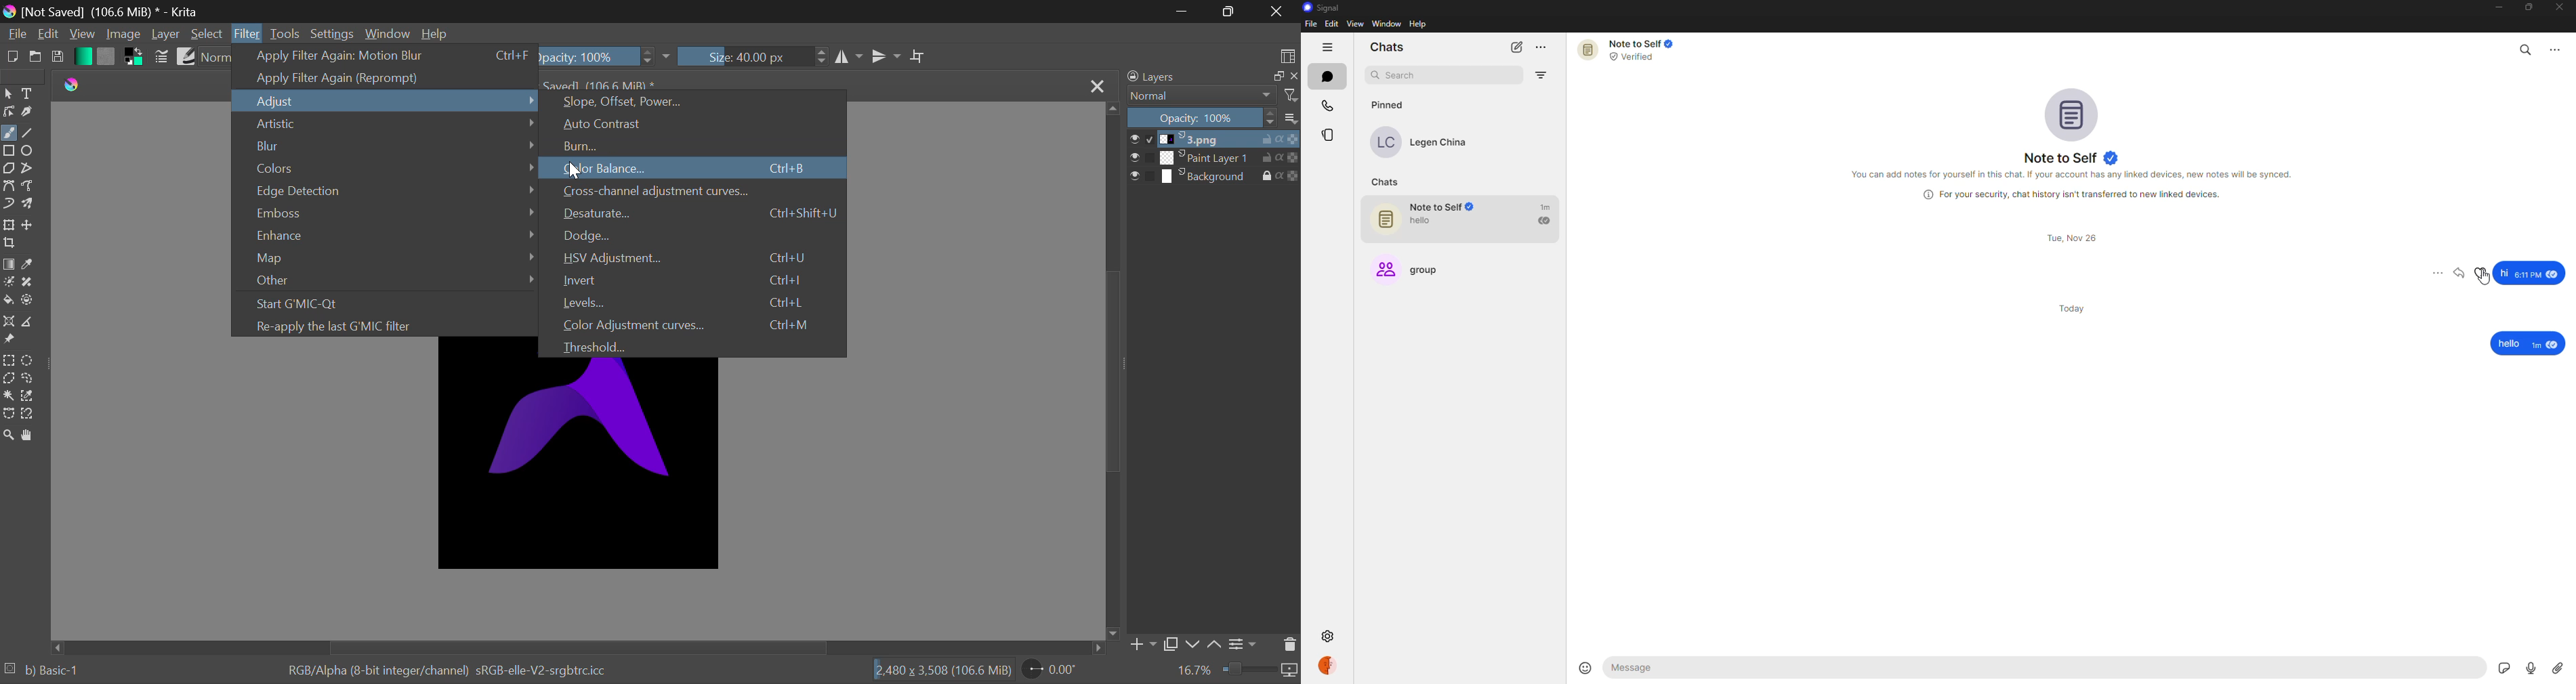 This screenshot has height=700, width=2576. Describe the element at coordinates (8, 169) in the screenshot. I see `Polygons` at that location.